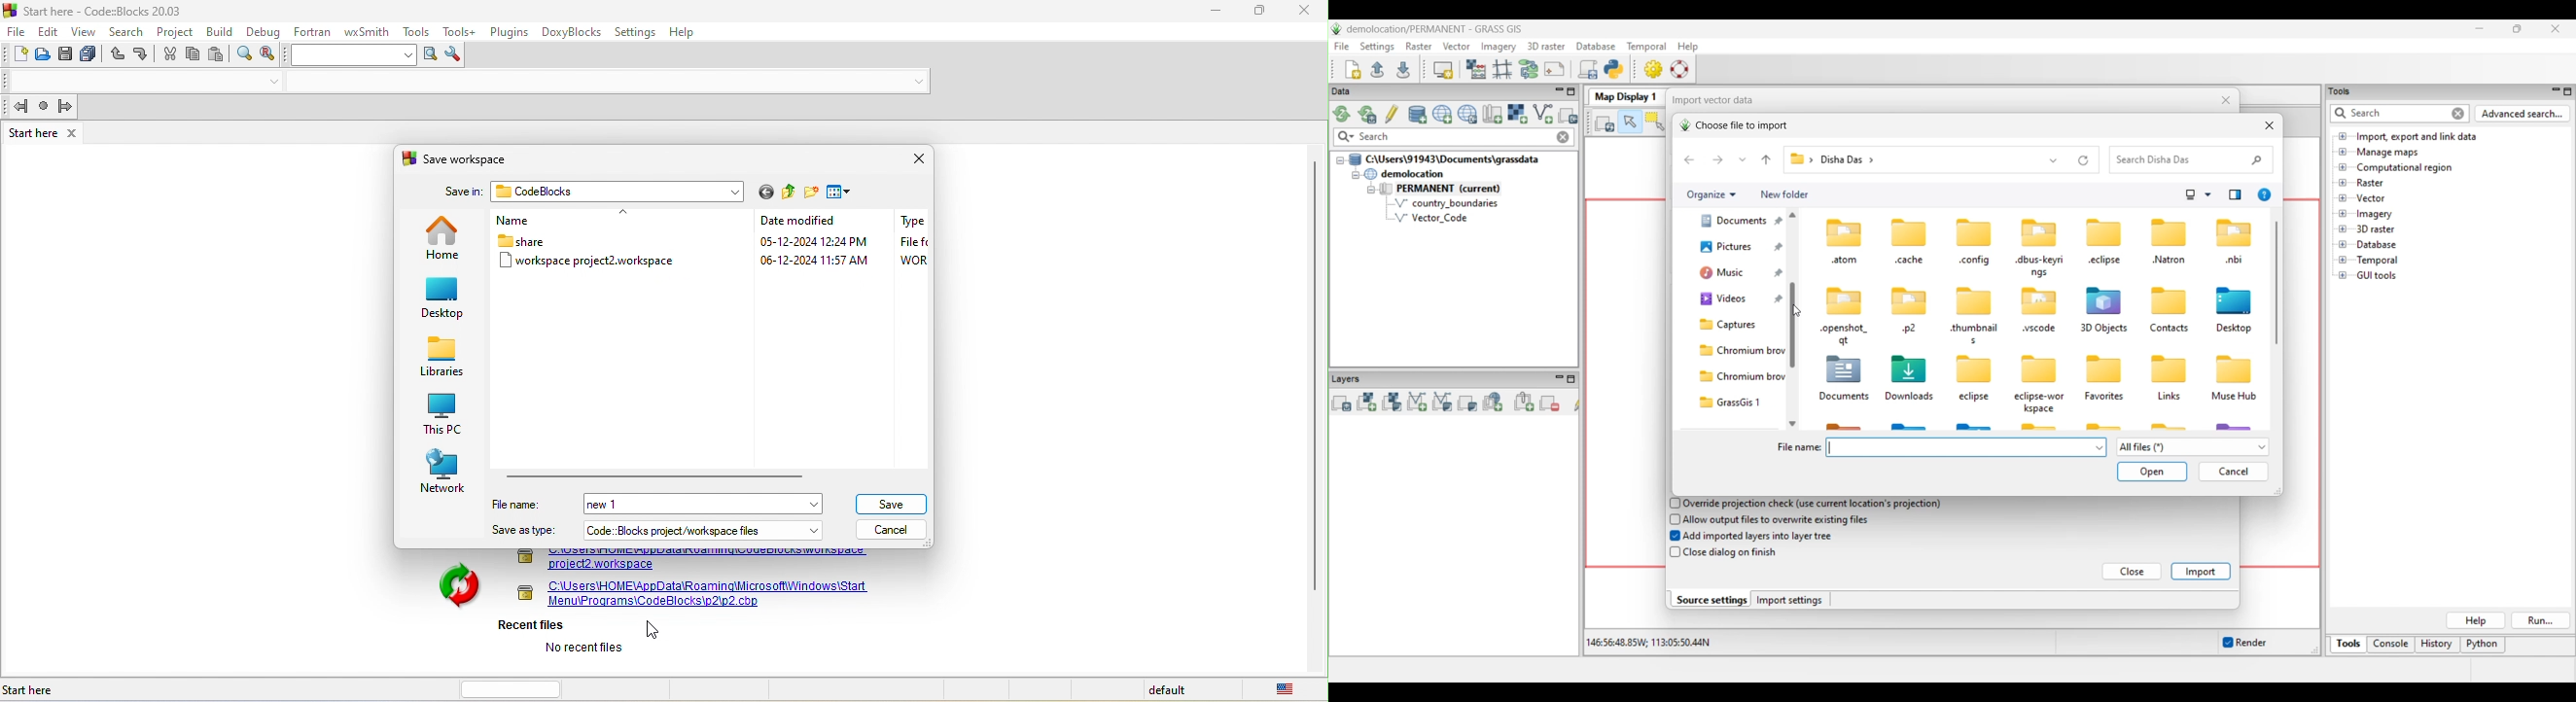 The image size is (2576, 728). I want to click on find, so click(245, 56).